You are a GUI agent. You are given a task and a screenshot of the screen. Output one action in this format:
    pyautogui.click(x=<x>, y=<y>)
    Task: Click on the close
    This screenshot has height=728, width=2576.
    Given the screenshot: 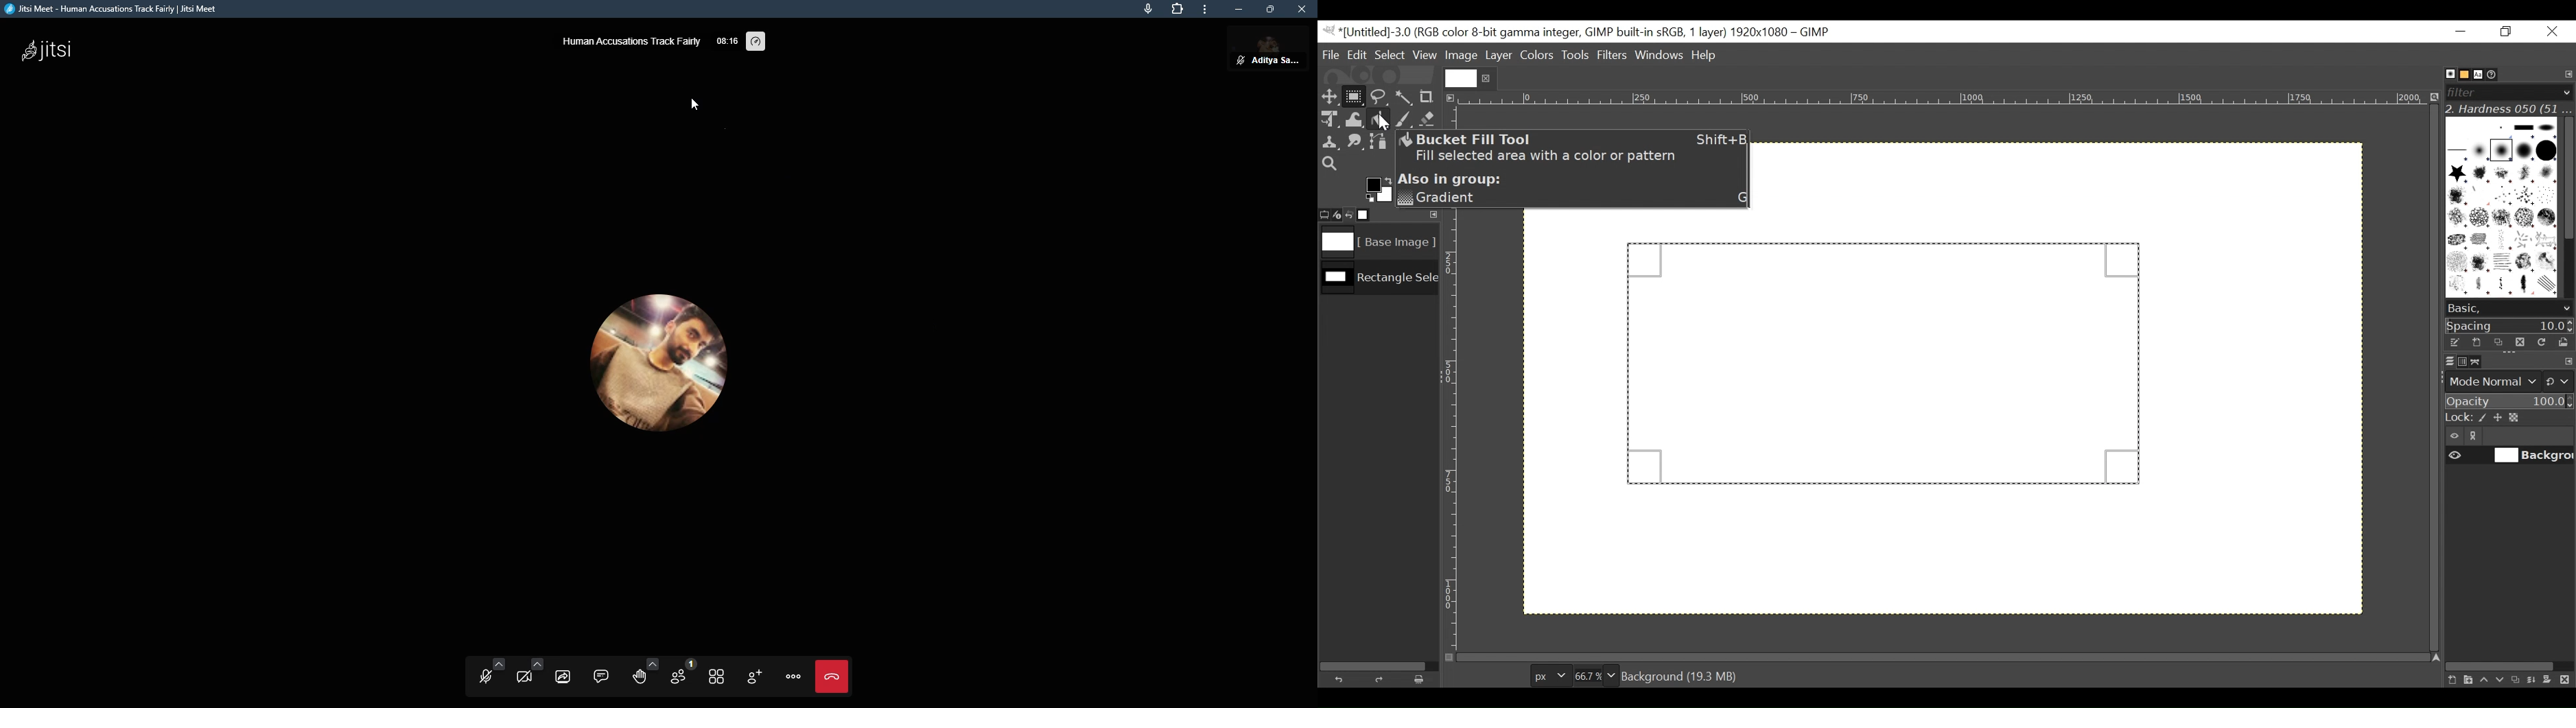 What is the action you would take?
    pyautogui.click(x=1301, y=9)
    